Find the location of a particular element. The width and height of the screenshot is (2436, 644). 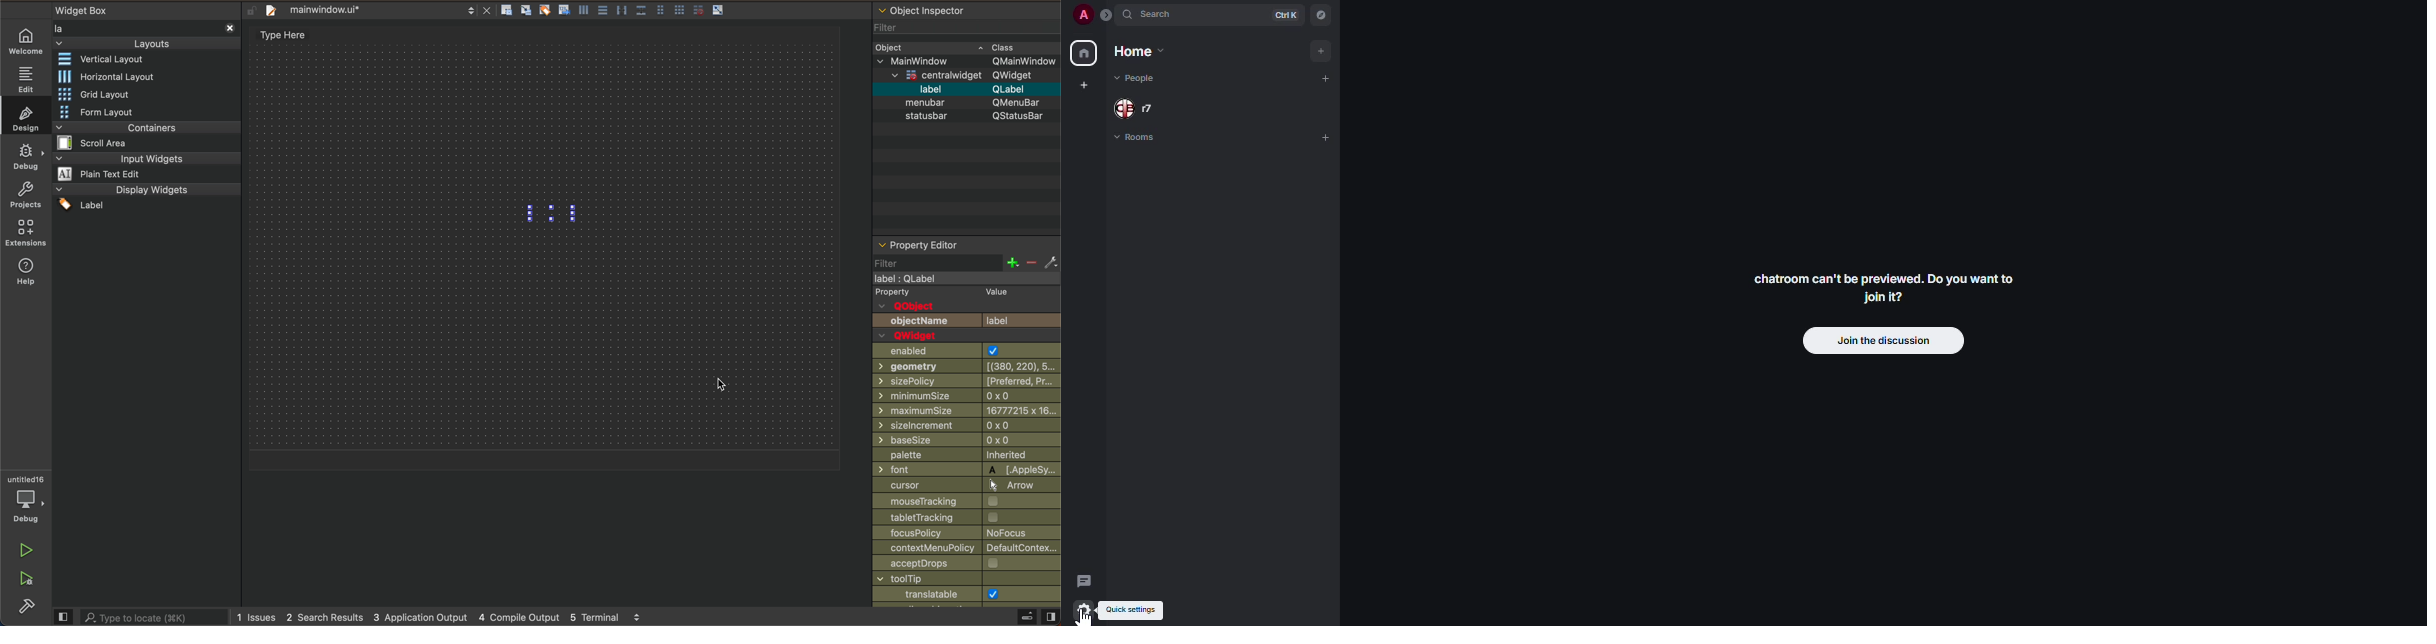

grid layout is located at coordinates (100, 93).